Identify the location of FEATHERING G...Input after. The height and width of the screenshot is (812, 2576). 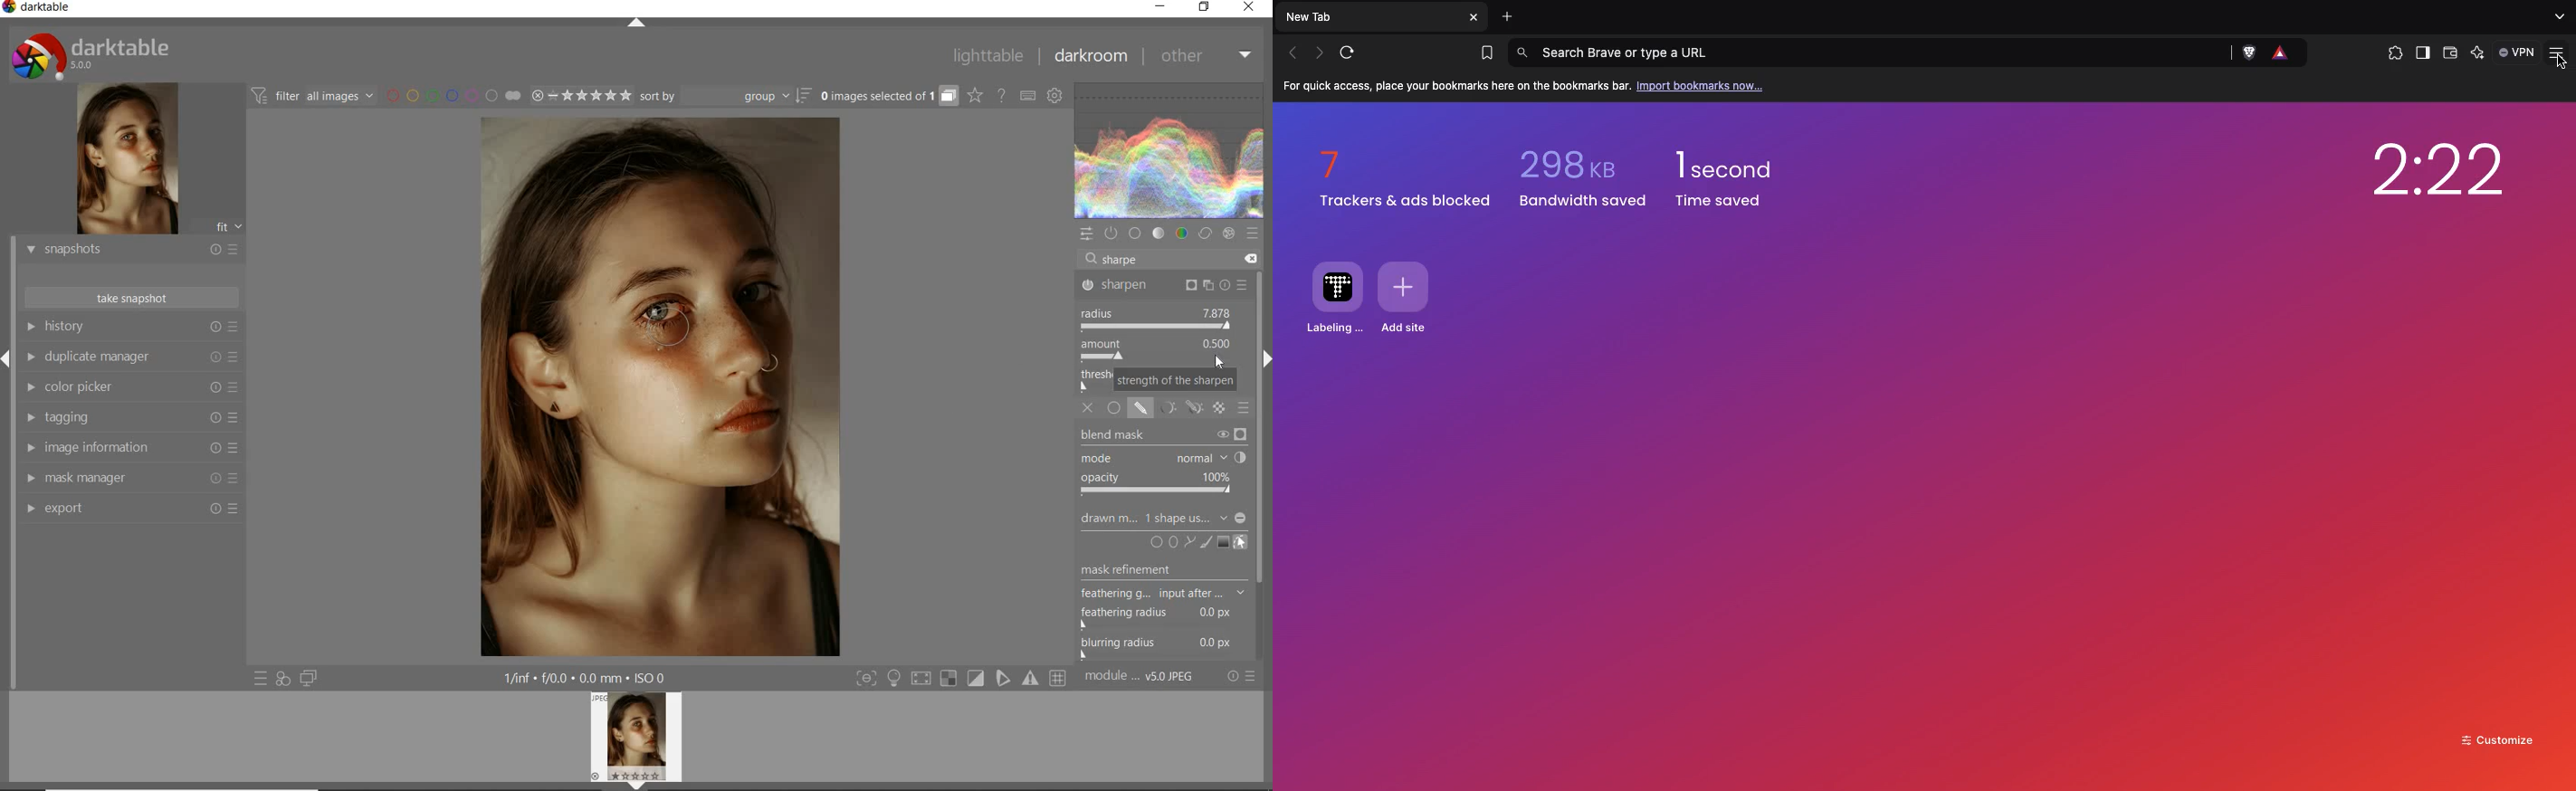
(1150, 592).